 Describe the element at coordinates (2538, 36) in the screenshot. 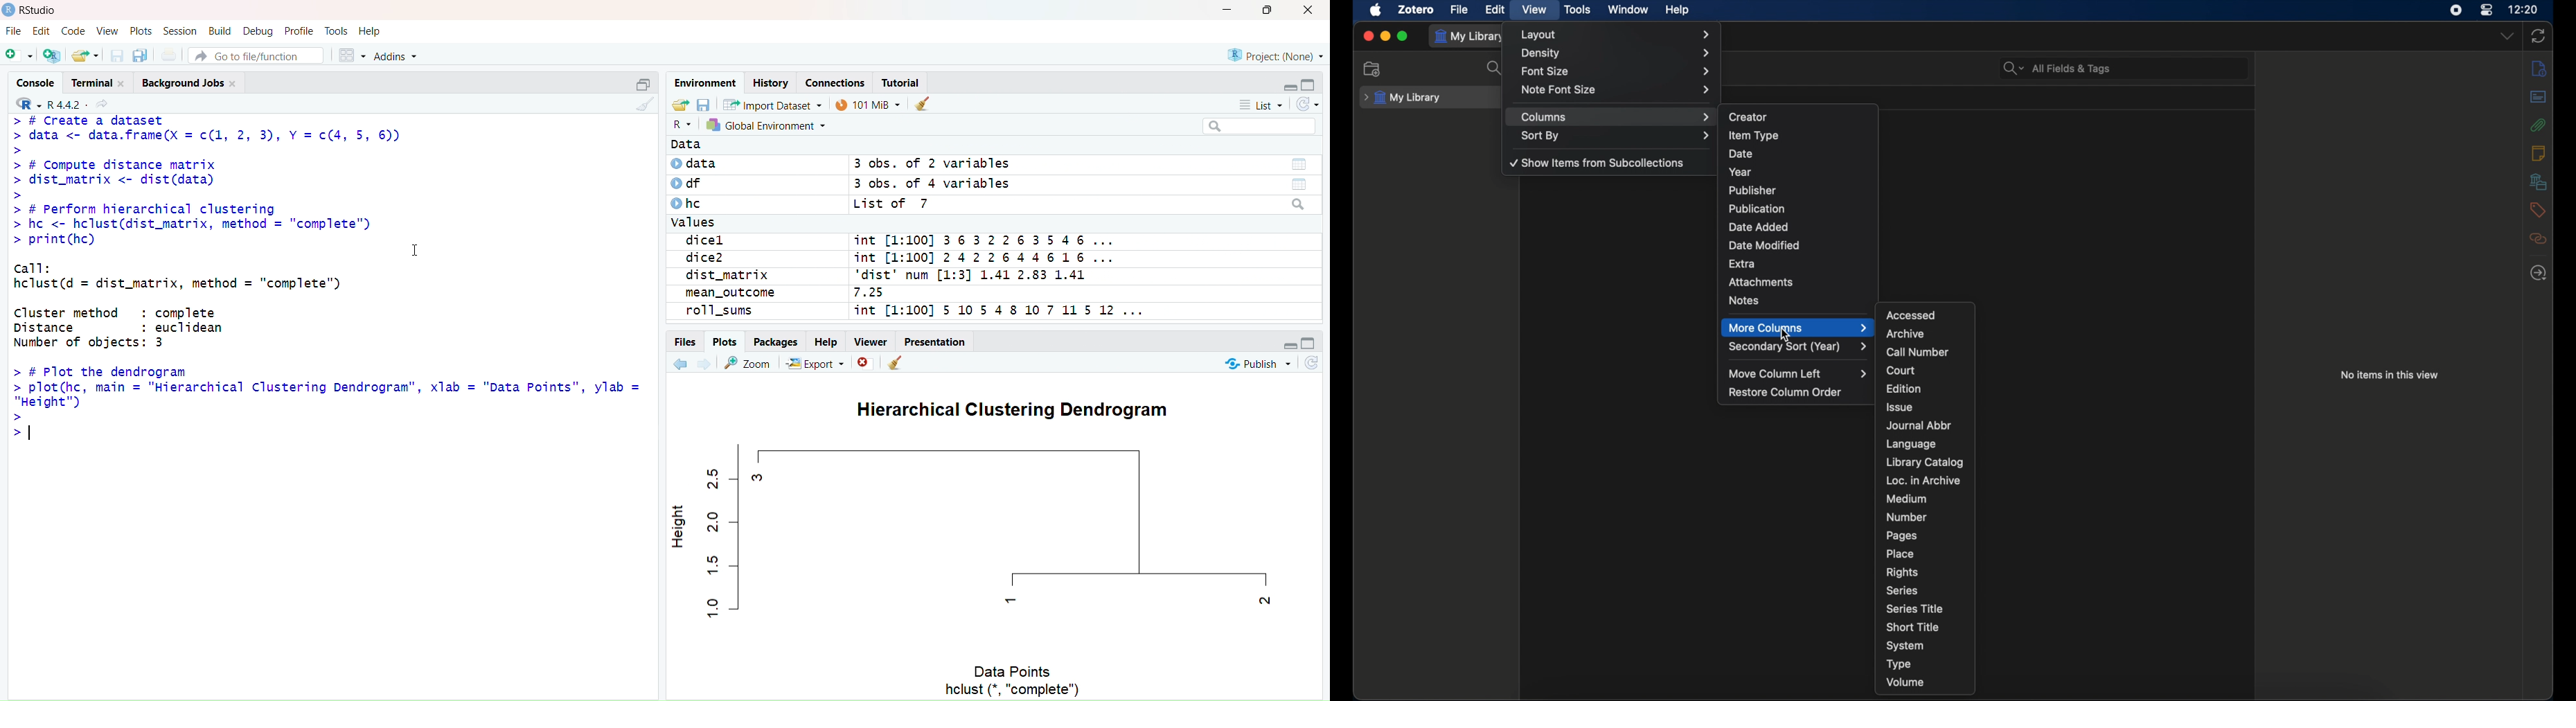

I see `sync` at that location.